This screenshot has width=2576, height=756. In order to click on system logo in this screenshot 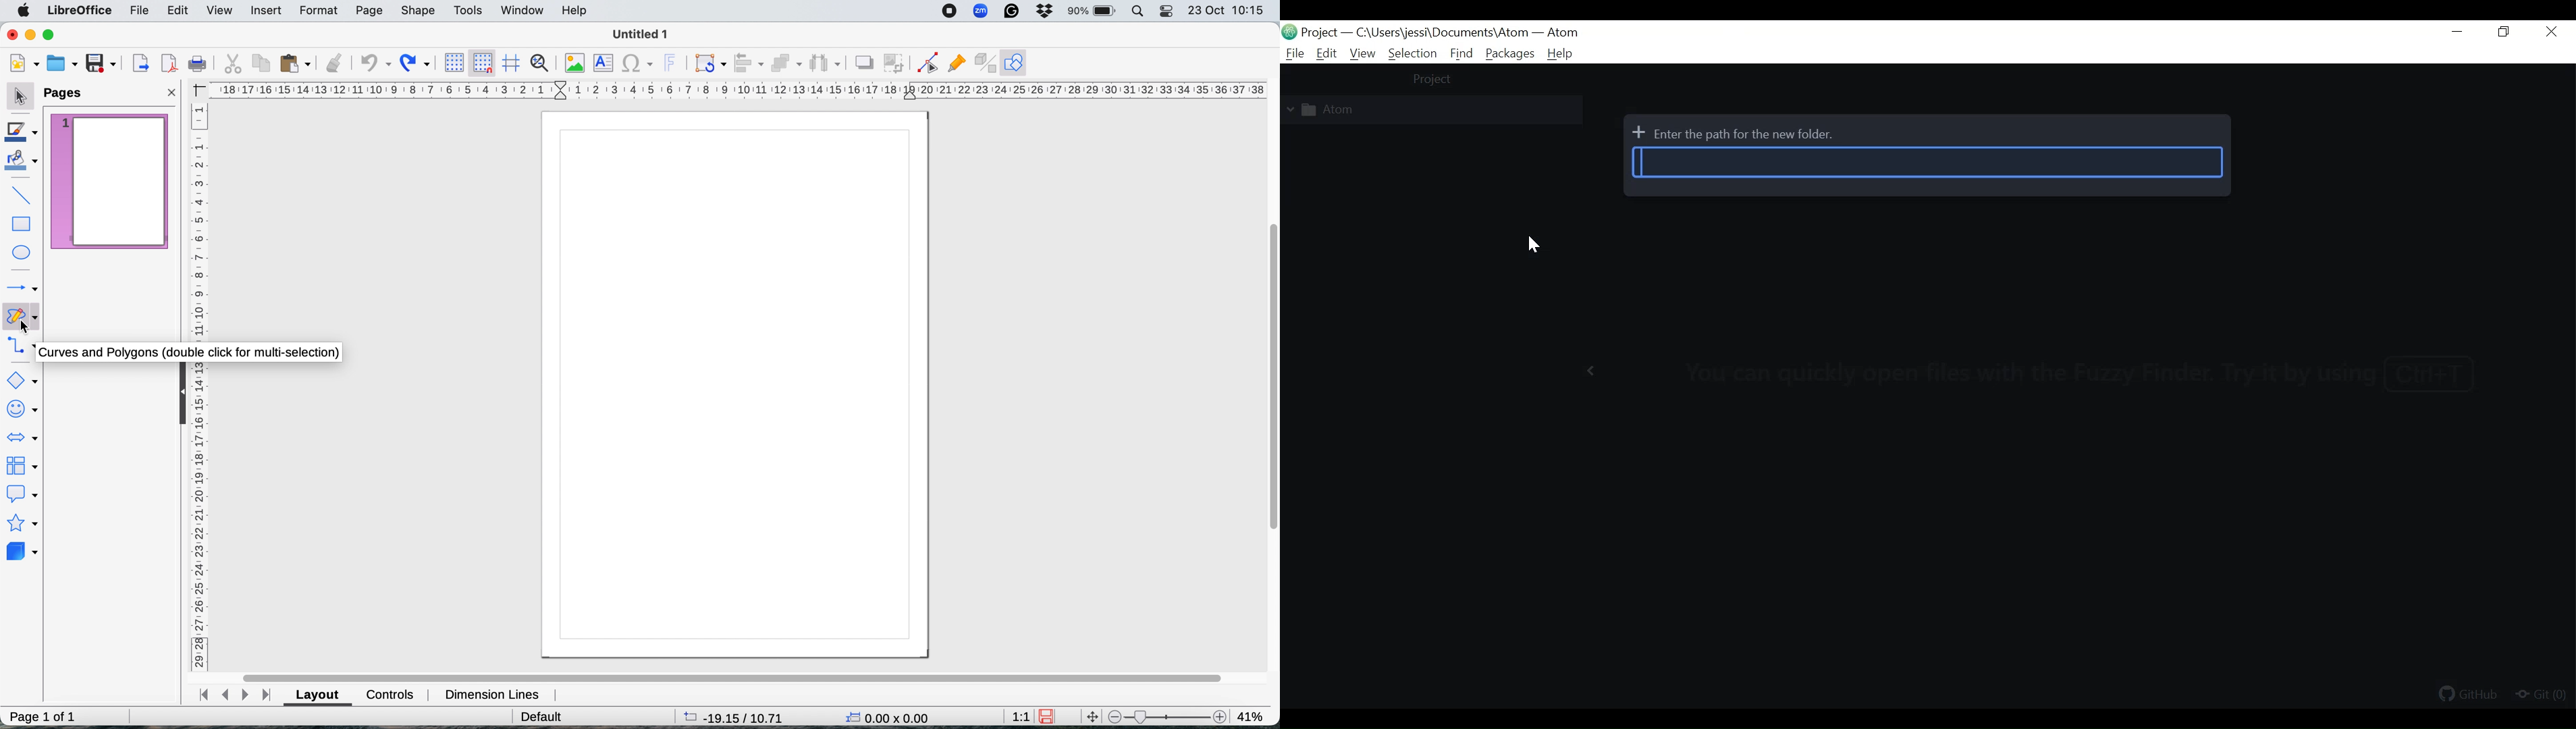, I will do `click(24, 12)`.